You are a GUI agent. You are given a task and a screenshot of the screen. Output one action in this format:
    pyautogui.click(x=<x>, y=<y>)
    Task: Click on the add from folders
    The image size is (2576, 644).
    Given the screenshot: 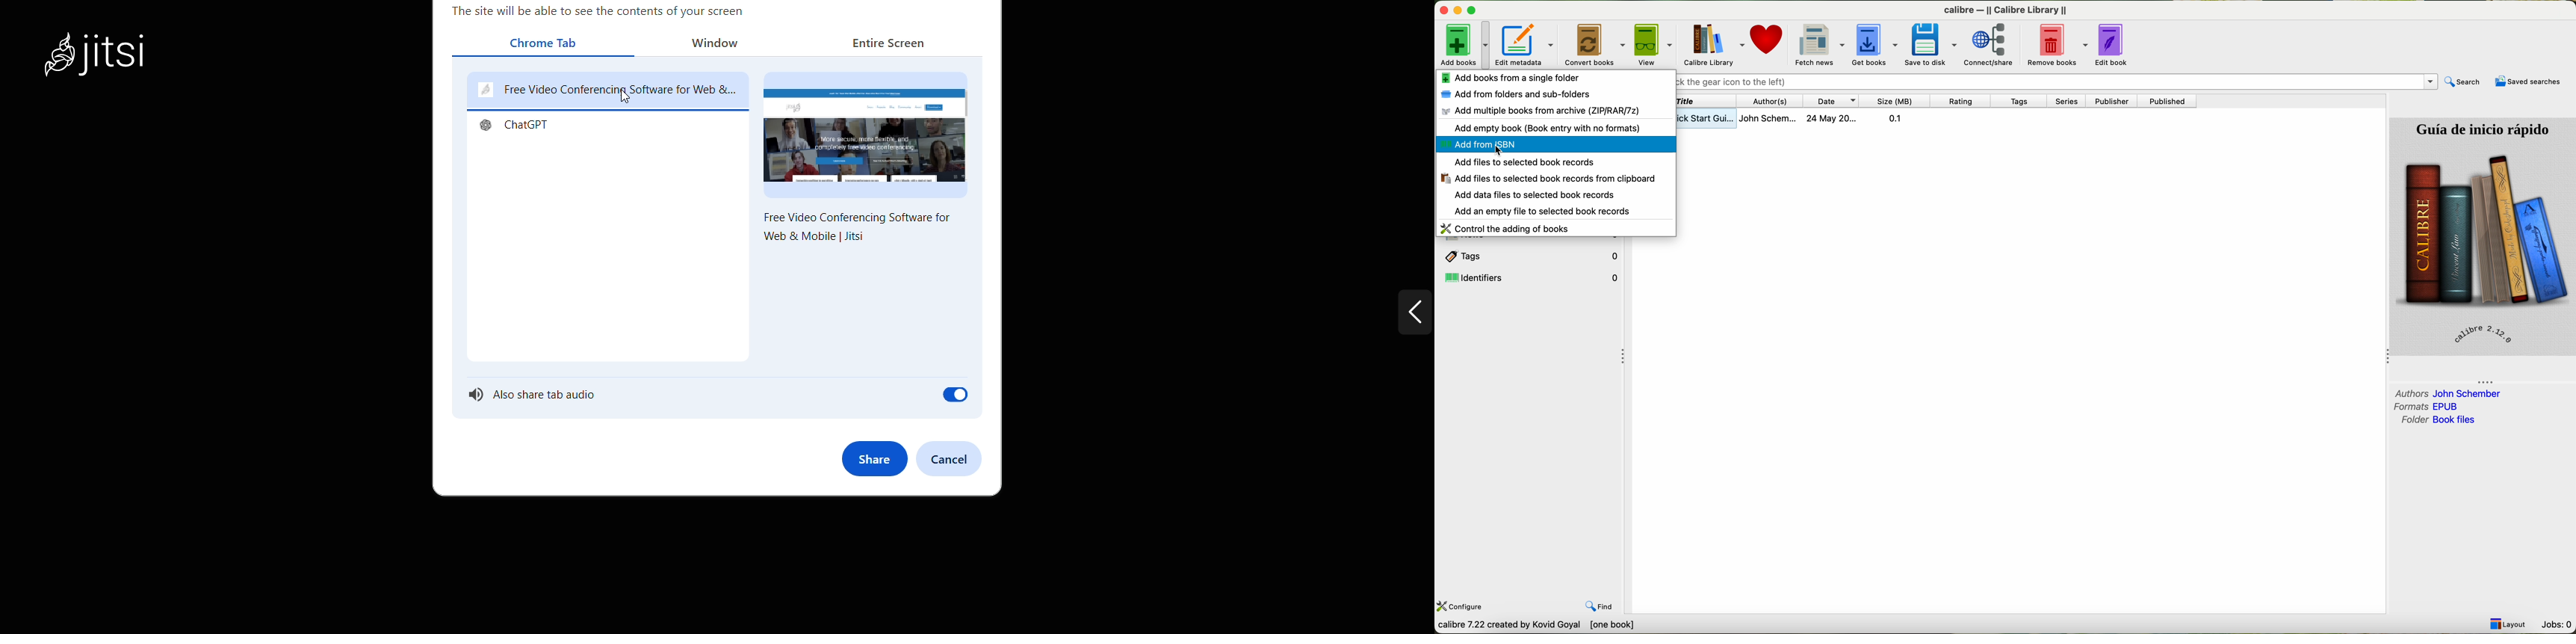 What is the action you would take?
    pyautogui.click(x=1519, y=95)
    